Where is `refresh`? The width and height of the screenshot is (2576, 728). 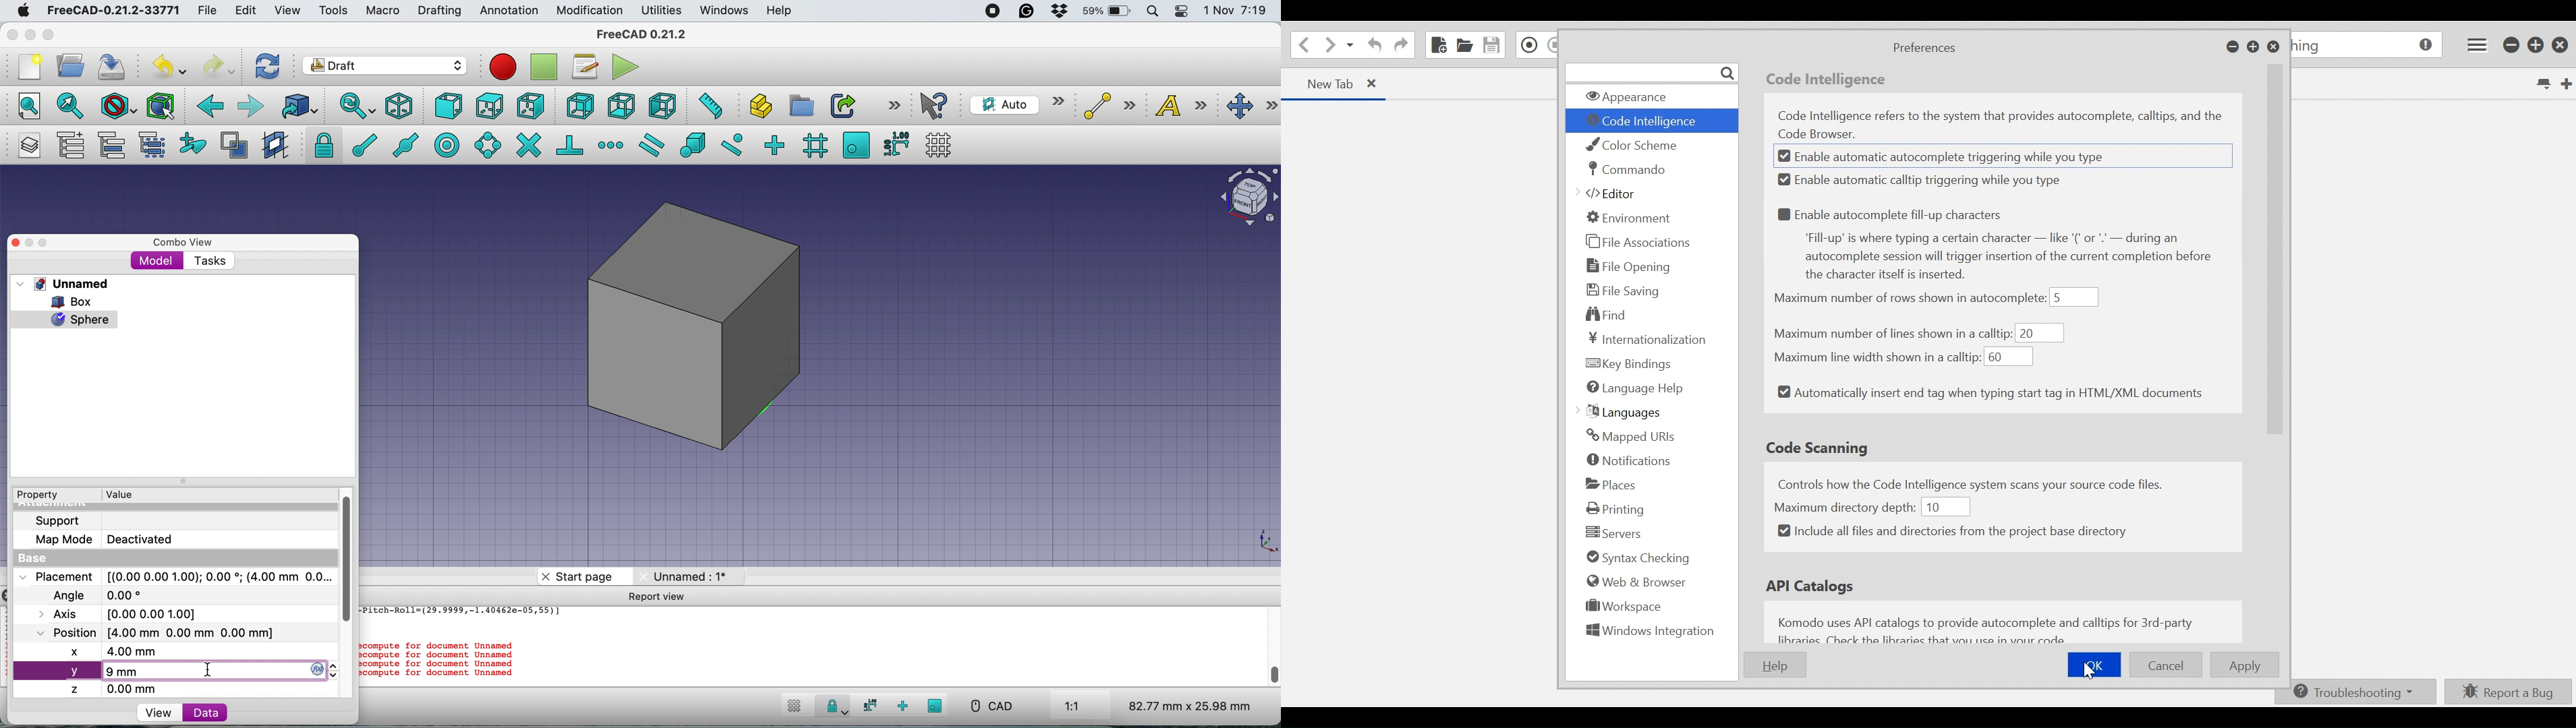
refresh is located at coordinates (265, 65).